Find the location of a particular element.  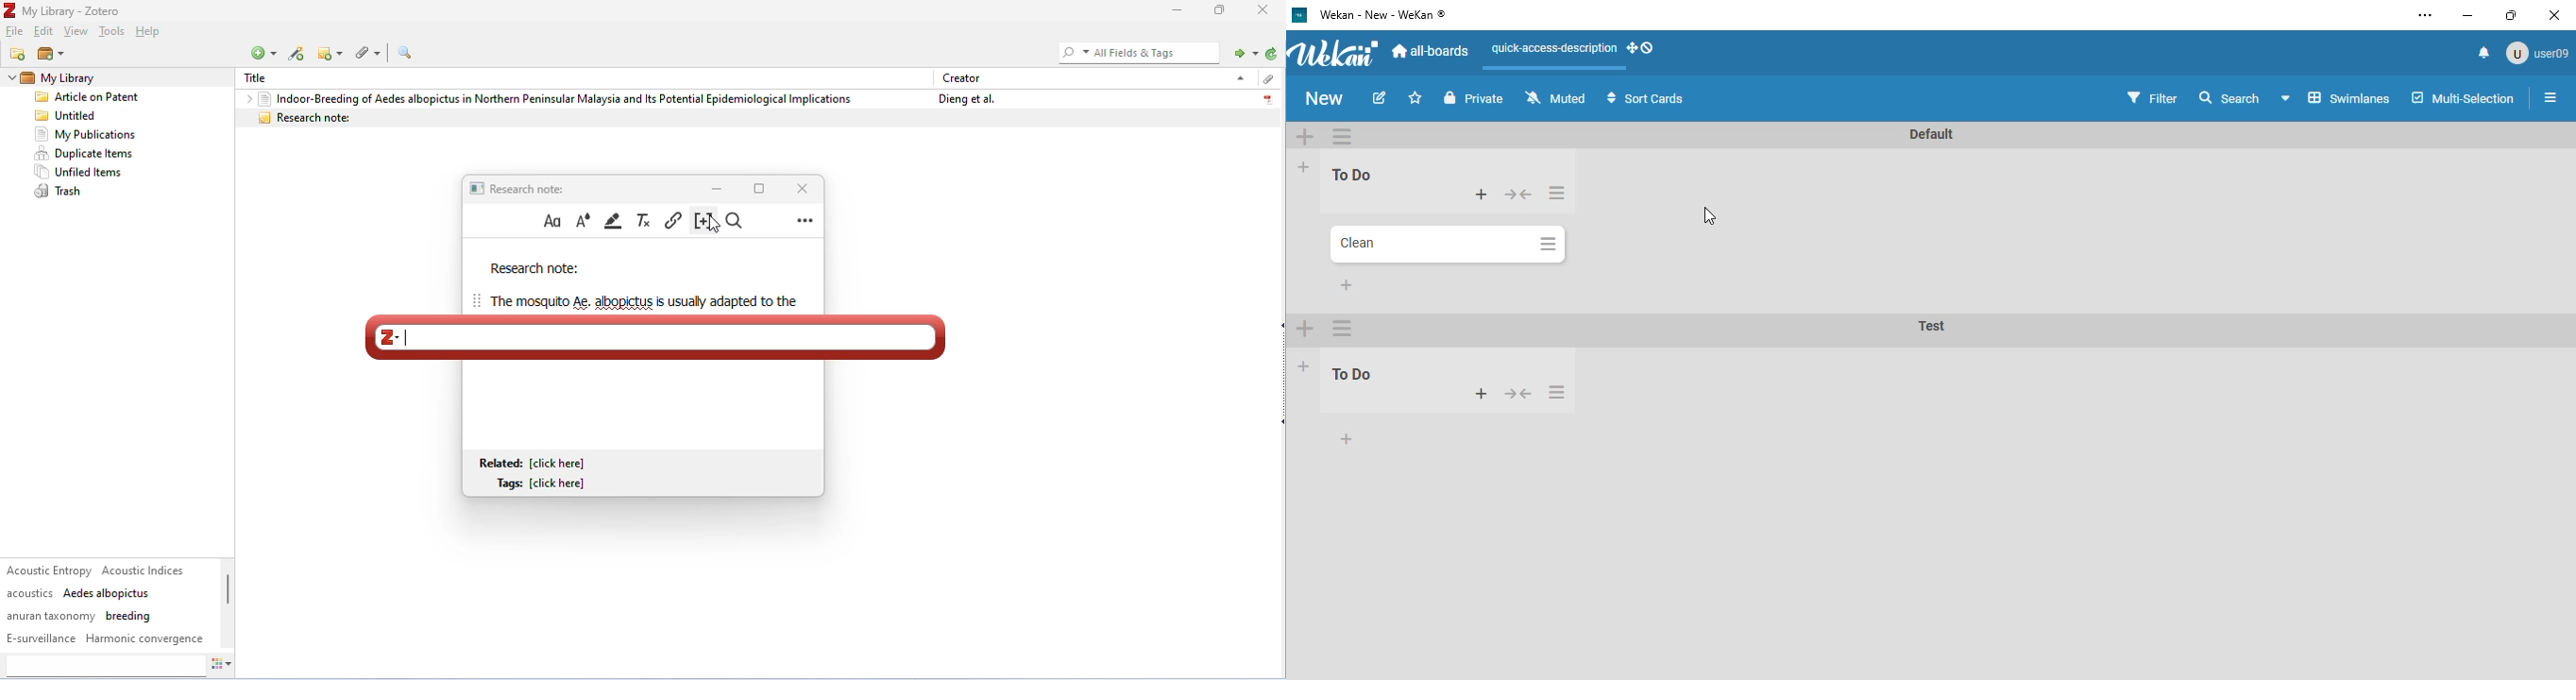

help is located at coordinates (151, 33).